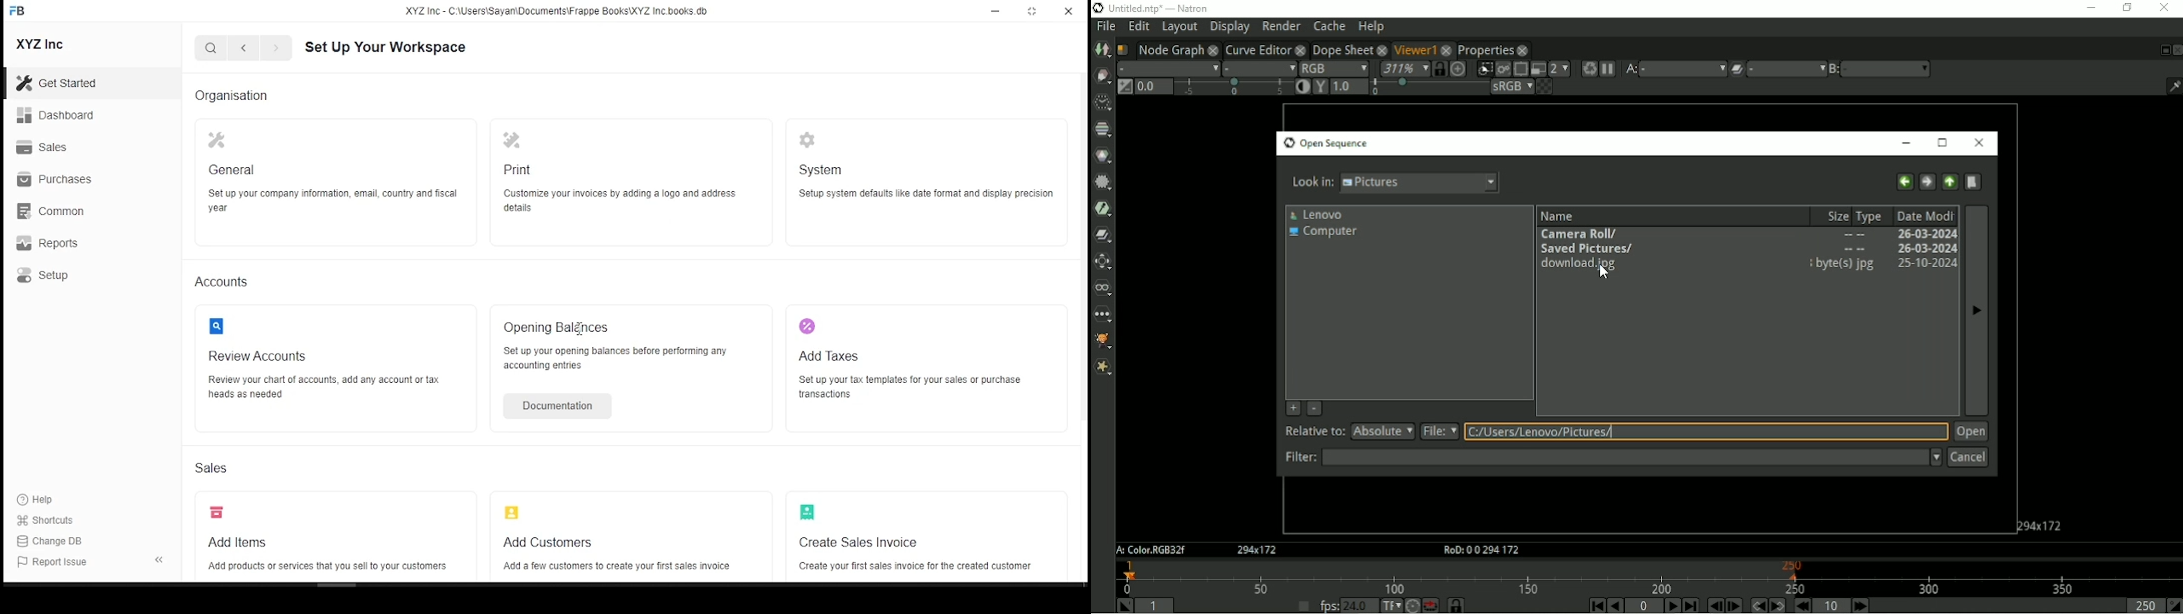  I want to click on add customers, so click(551, 542).